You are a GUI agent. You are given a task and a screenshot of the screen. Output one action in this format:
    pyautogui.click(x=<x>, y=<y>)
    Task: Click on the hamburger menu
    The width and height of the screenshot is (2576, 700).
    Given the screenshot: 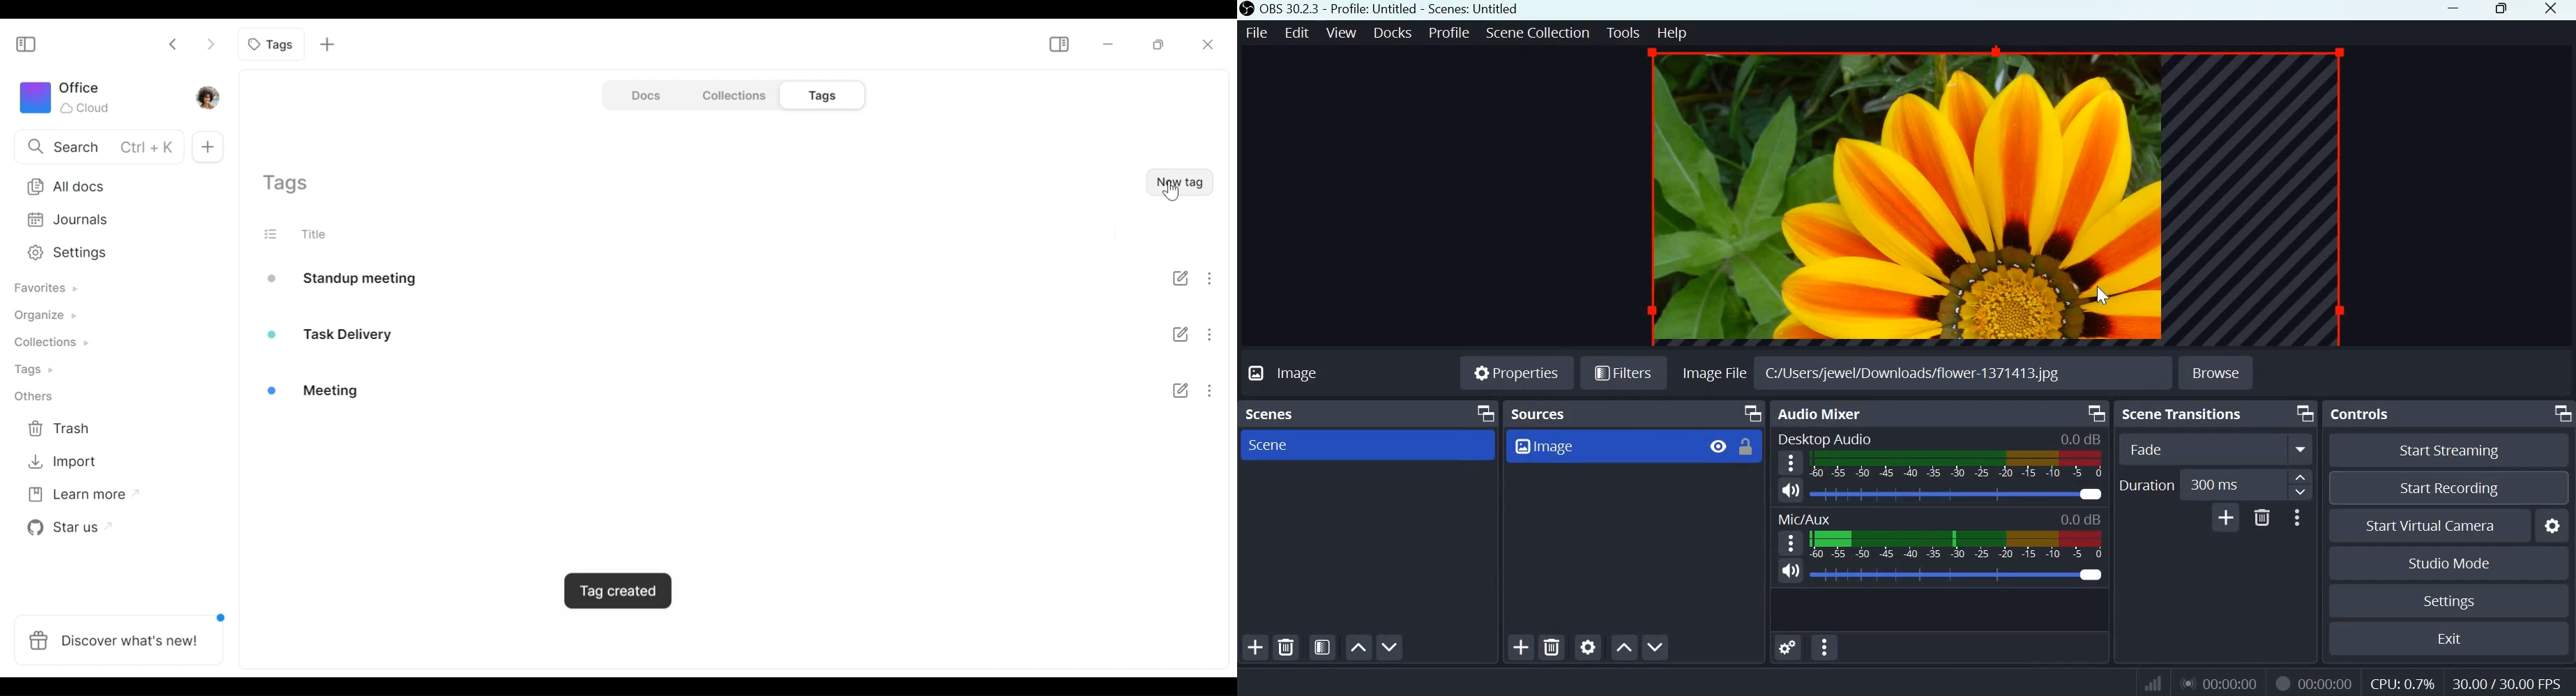 What is the action you would take?
    pyautogui.click(x=1791, y=543)
    